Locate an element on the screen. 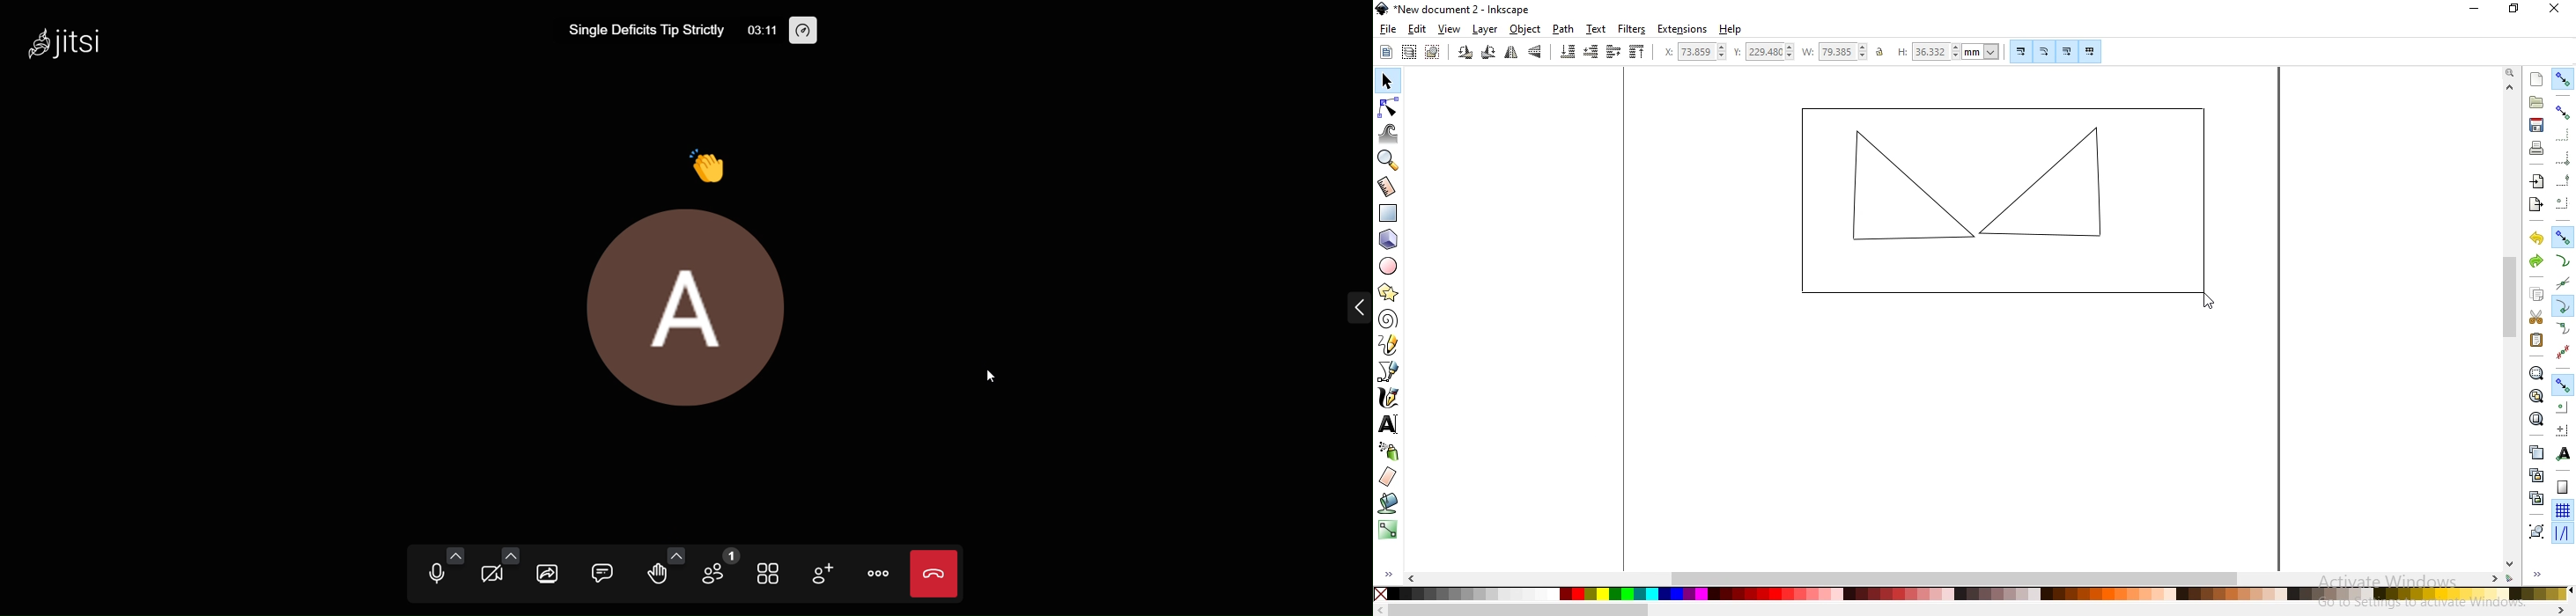 The image size is (2576, 616). zoom in or out is located at coordinates (1388, 161).